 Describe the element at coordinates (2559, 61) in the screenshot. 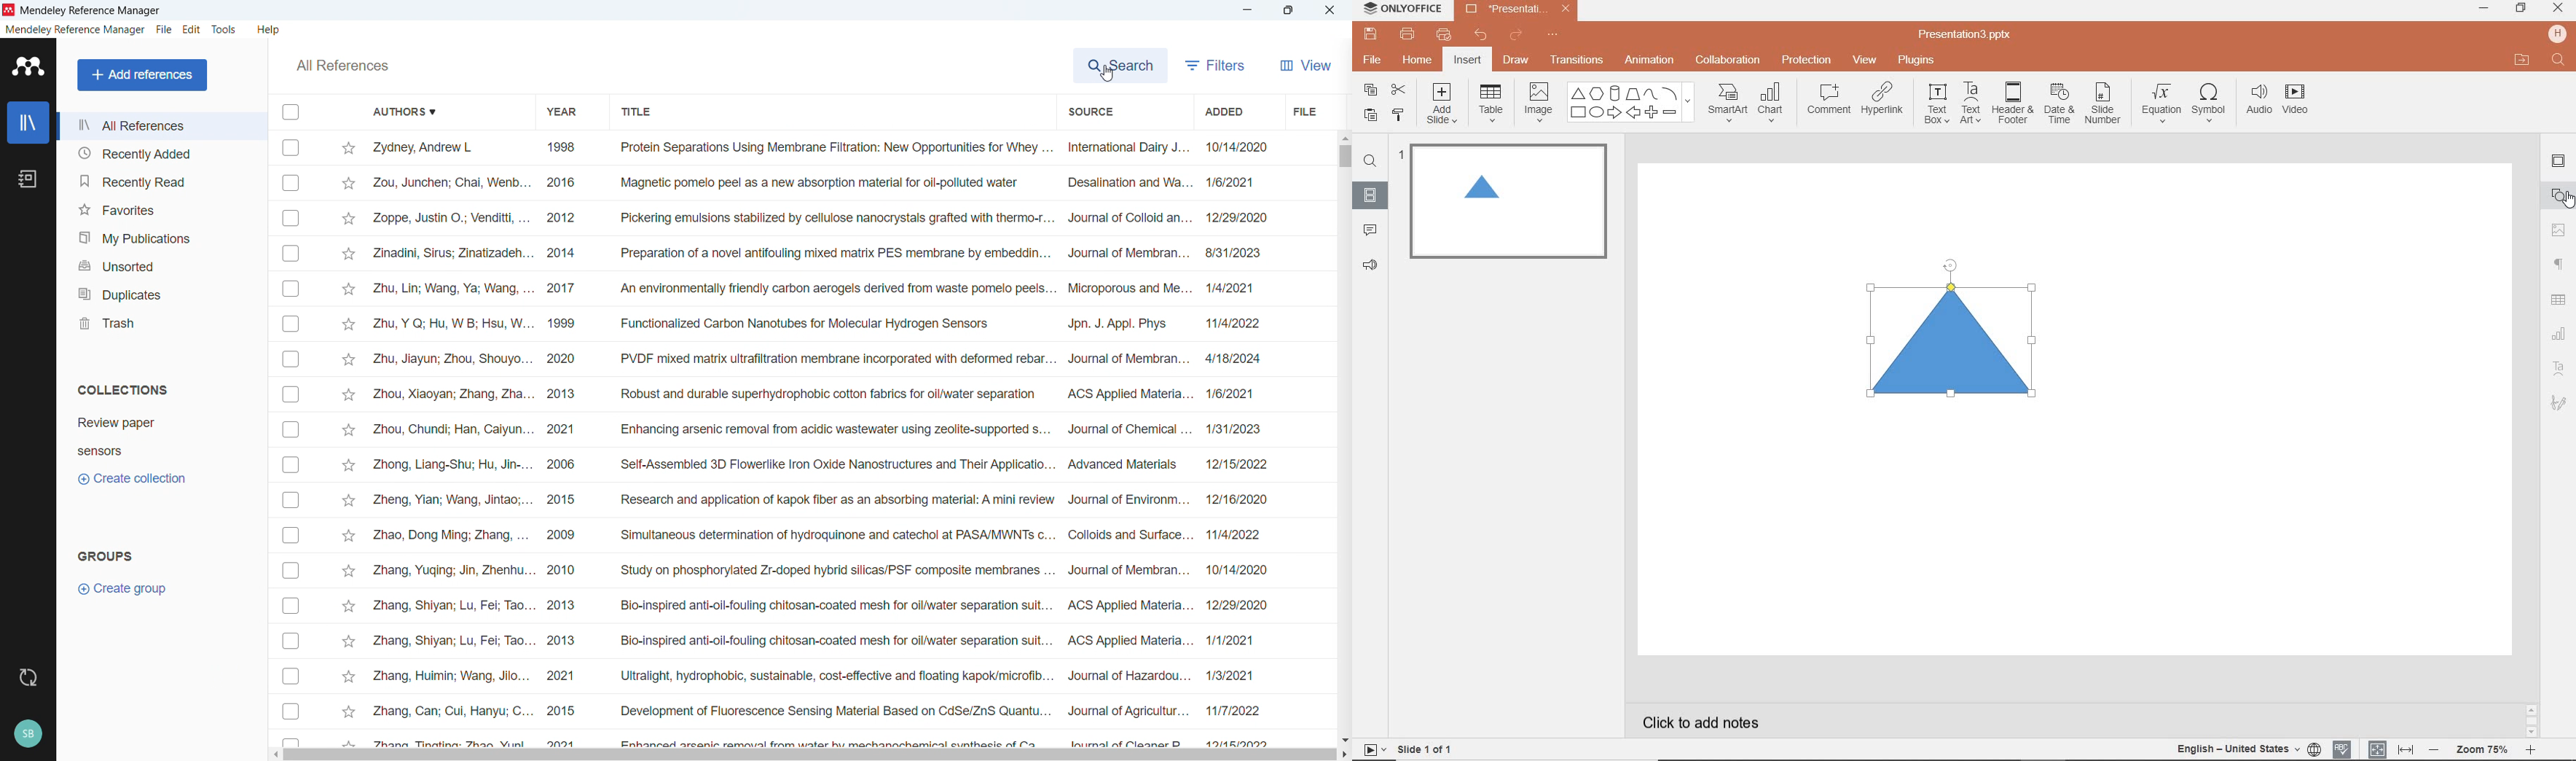

I see `FIND` at that location.